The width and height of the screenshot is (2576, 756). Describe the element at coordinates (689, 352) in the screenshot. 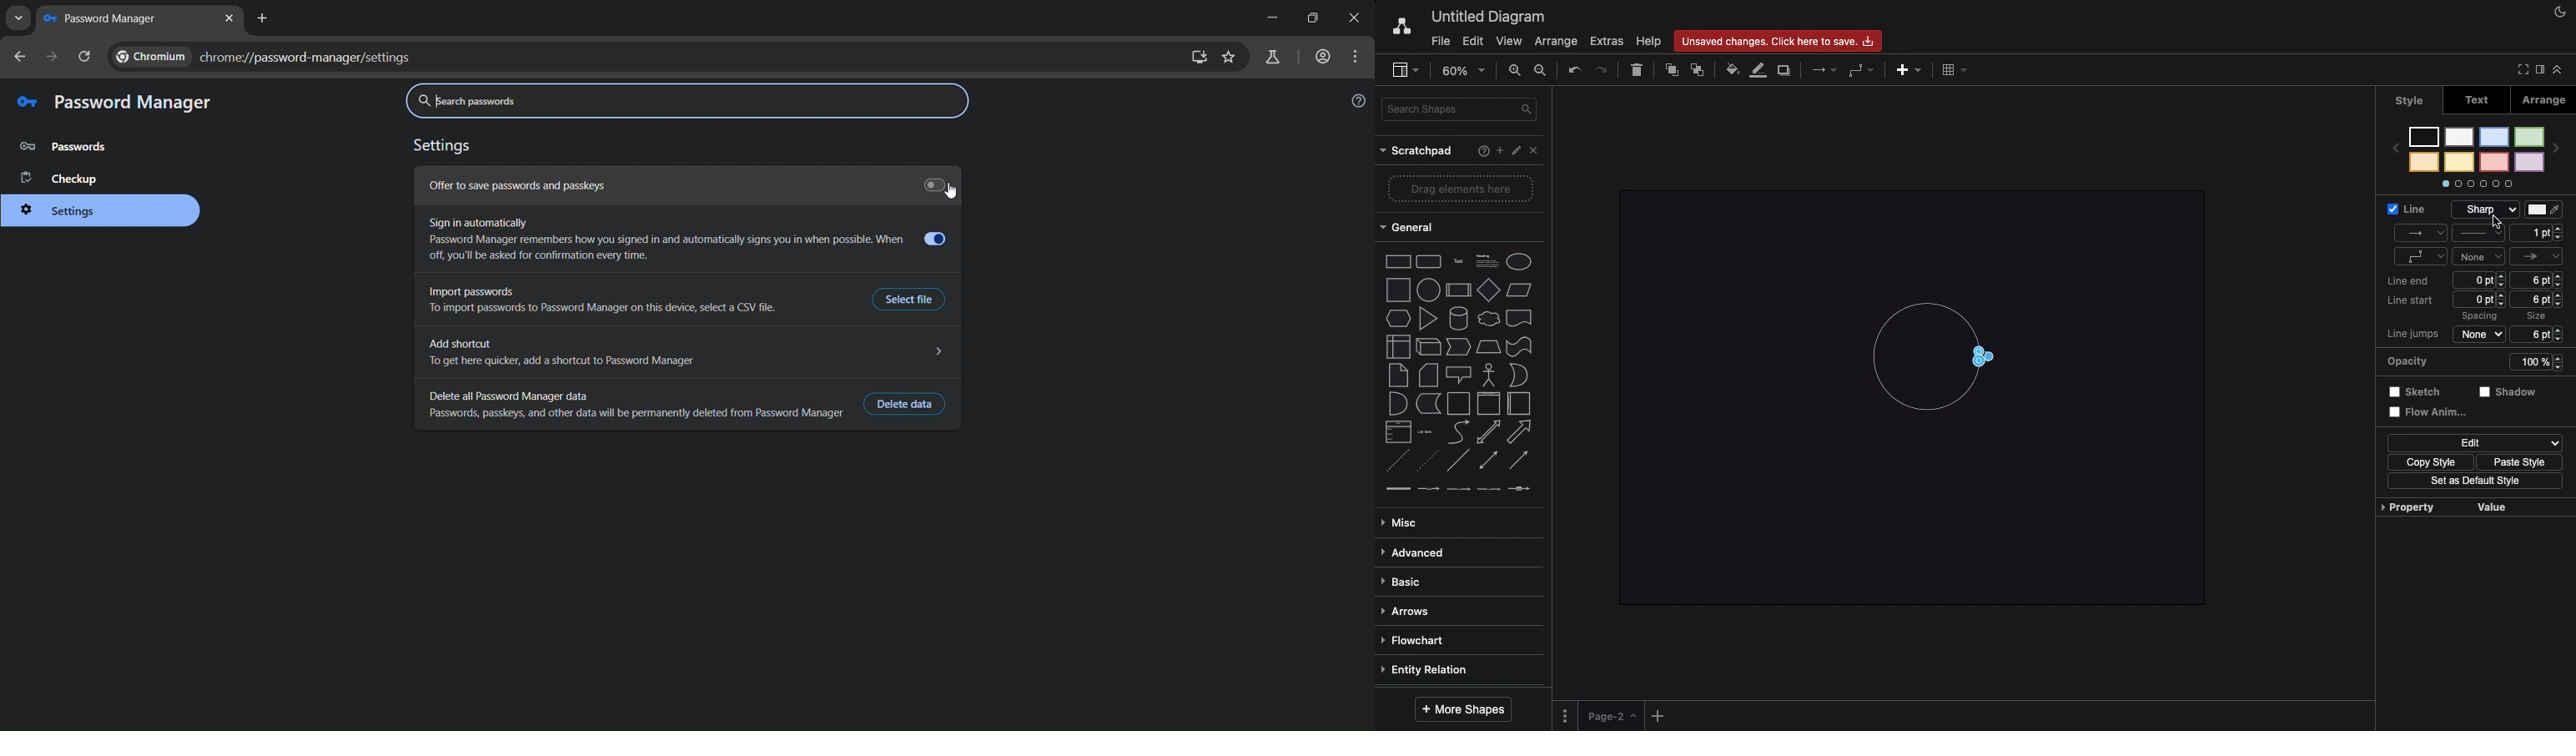

I see `Add shortcut NTo get here quicker, add a shortcut to Password Manager` at that location.